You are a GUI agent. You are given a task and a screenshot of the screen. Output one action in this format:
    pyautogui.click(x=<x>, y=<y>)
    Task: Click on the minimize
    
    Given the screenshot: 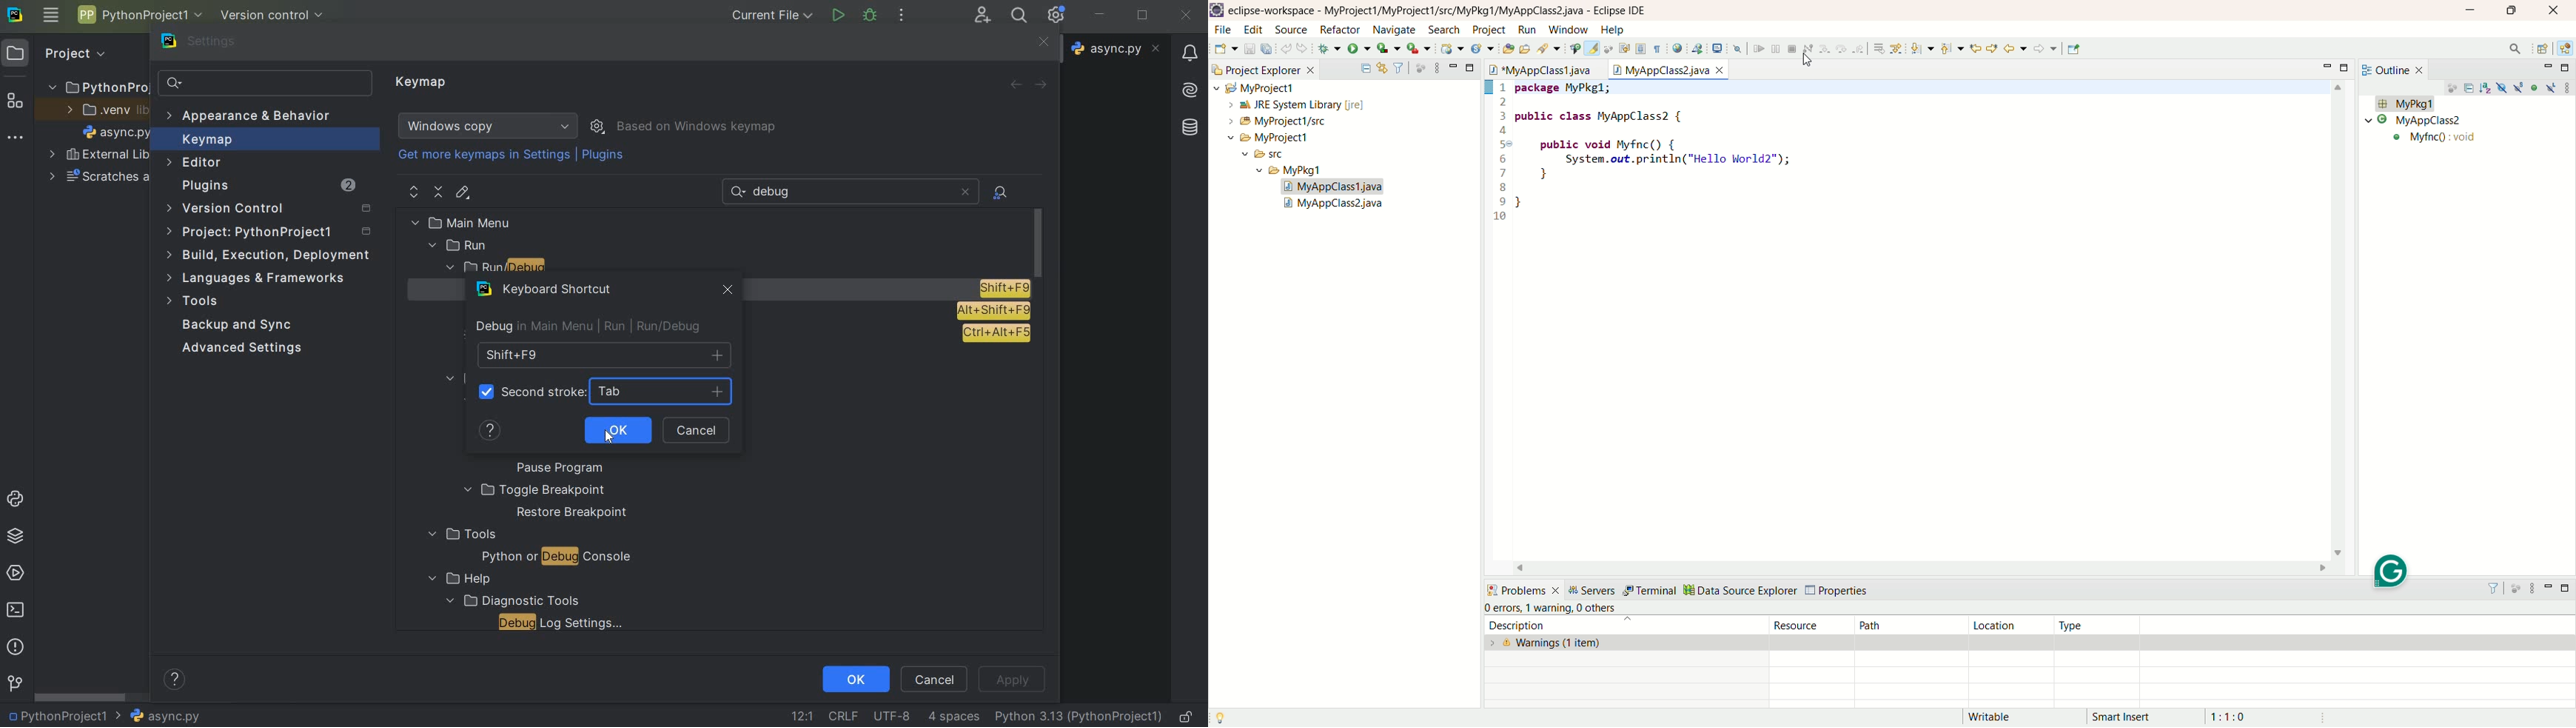 What is the action you would take?
    pyautogui.click(x=1100, y=14)
    